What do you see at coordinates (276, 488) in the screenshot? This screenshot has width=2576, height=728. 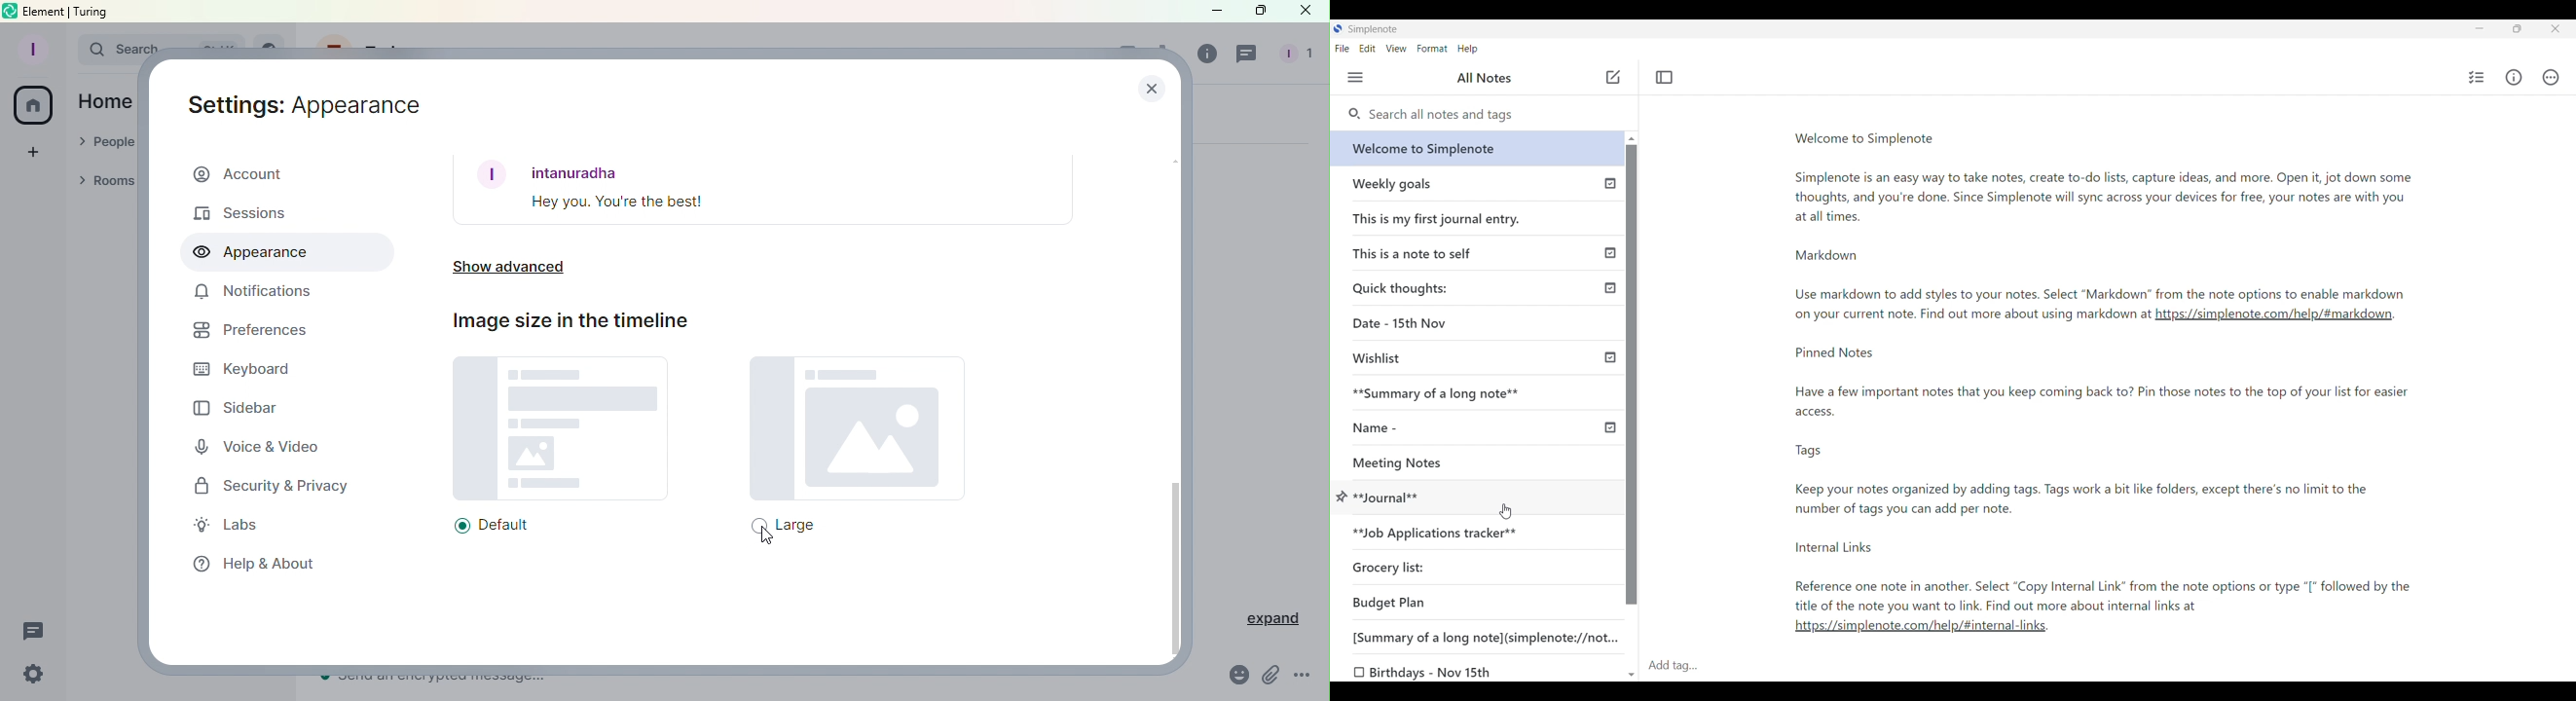 I see `Security and privacy` at bounding box center [276, 488].